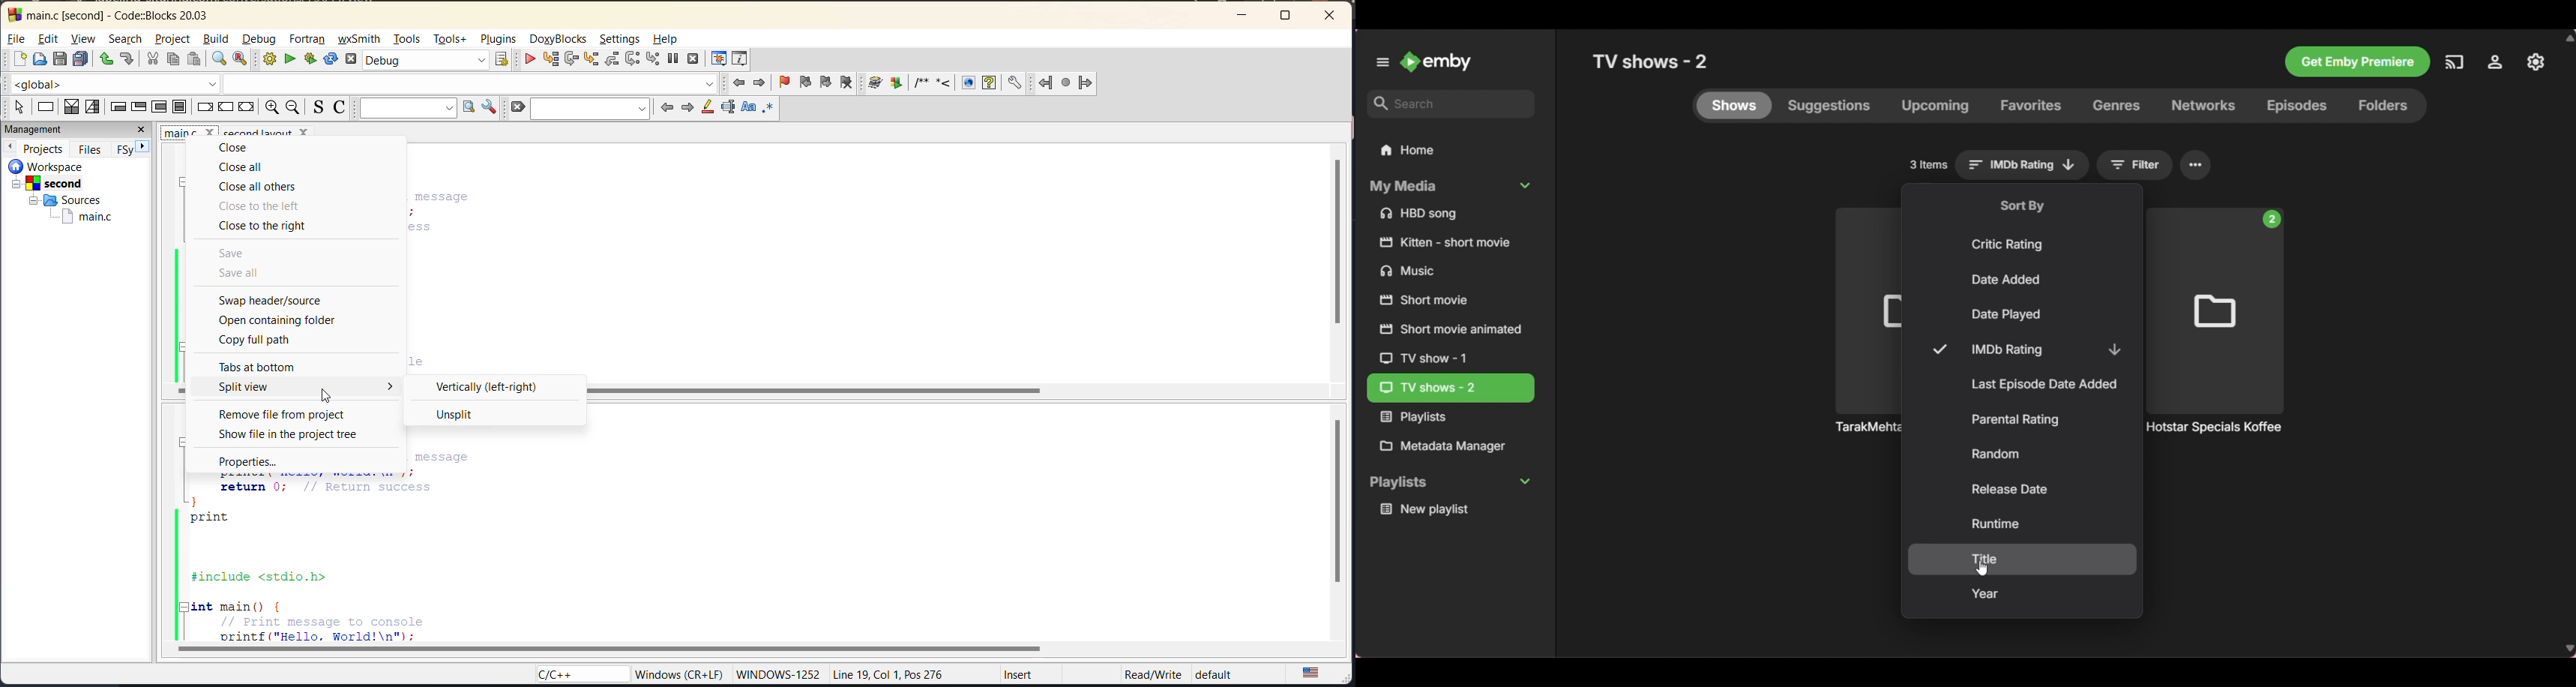 The image size is (2576, 700). What do you see at coordinates (409, 38) in the screenshot?
I see `tools` at bounding box center [409, 38].